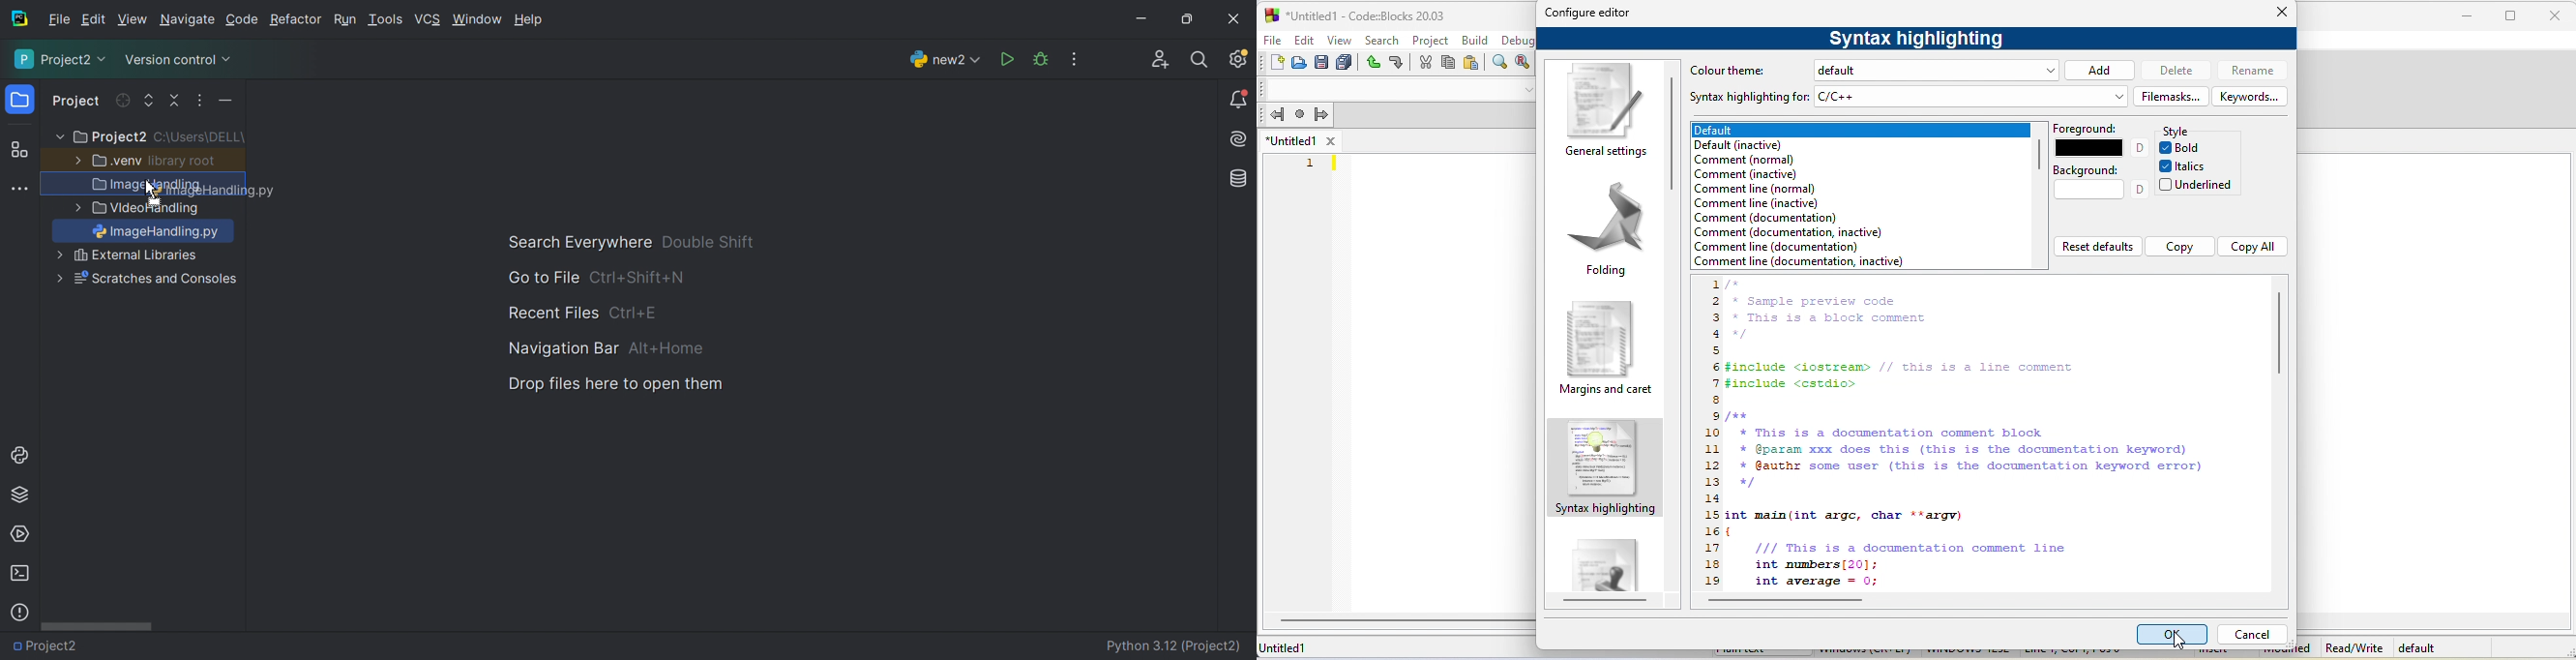 This screenshot has width=2576, height=672. What do you see at coordinates (429, 20) in the screenshot?
I see `VCS` at bounding box center [429, 20].